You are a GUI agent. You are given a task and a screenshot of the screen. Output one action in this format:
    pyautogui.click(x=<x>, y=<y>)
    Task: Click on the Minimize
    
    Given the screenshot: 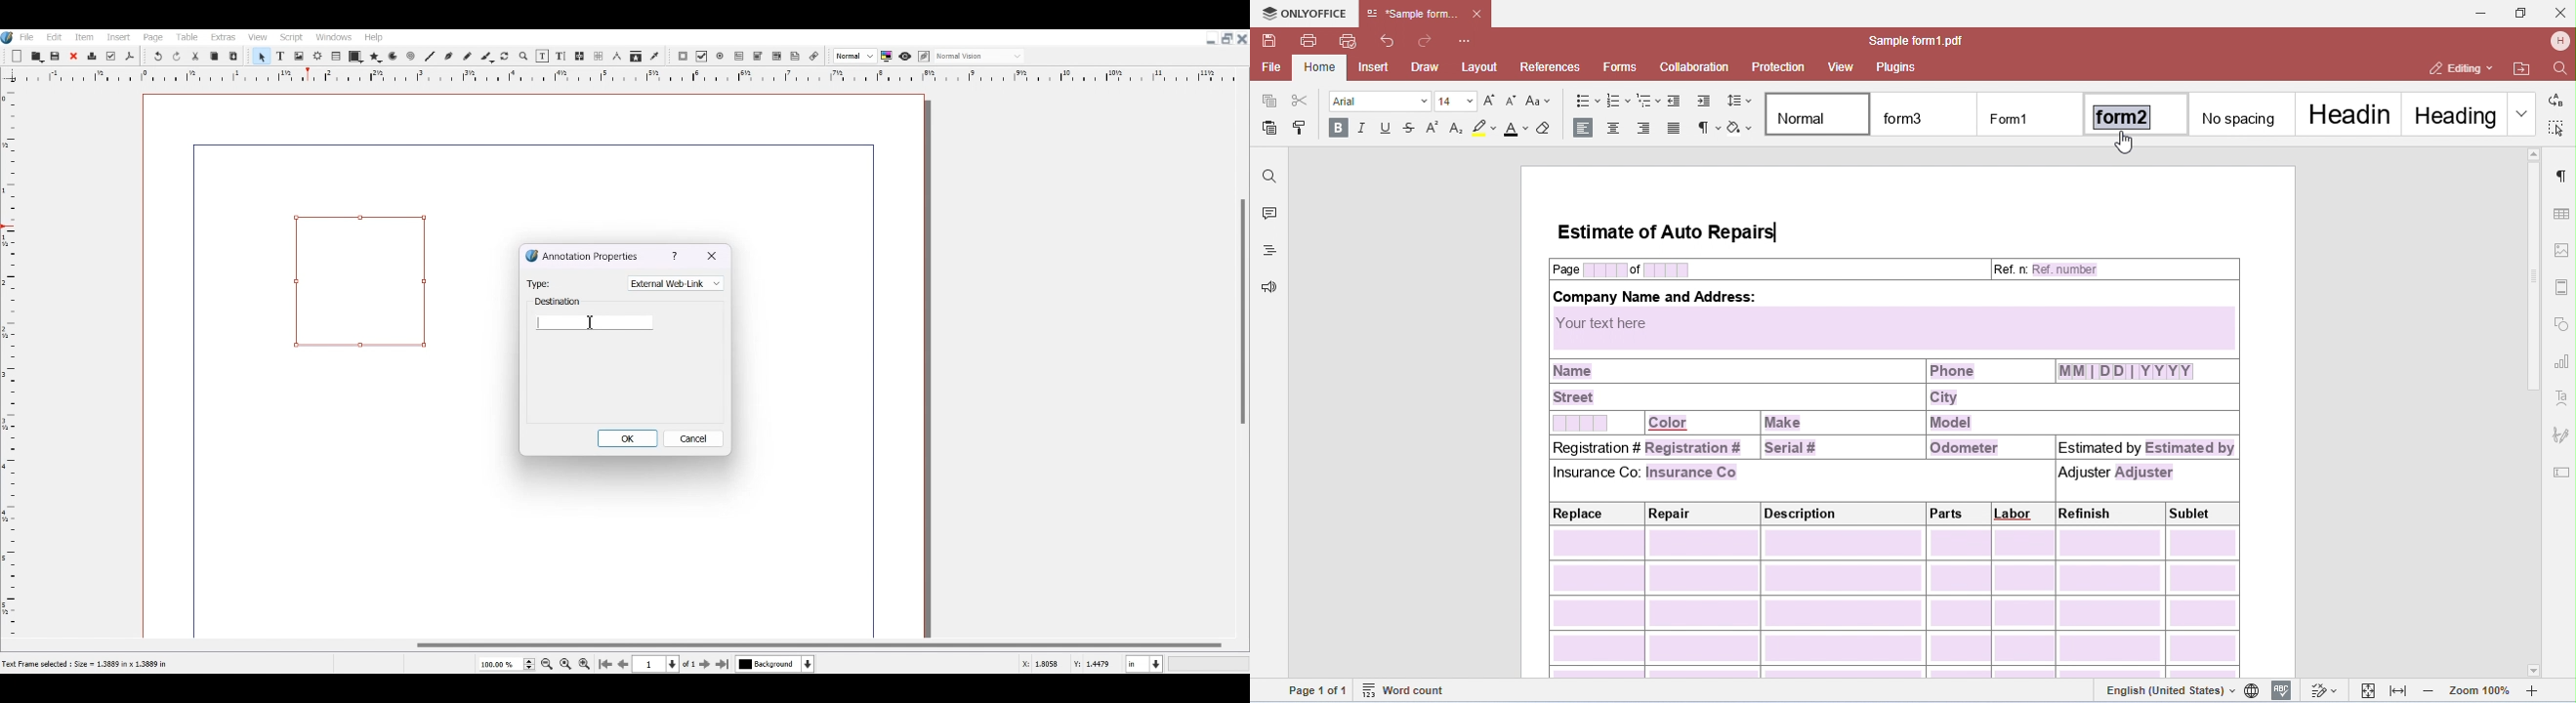 What is the action you would take?
    pyautogui.click(x=1211, y=39)
    